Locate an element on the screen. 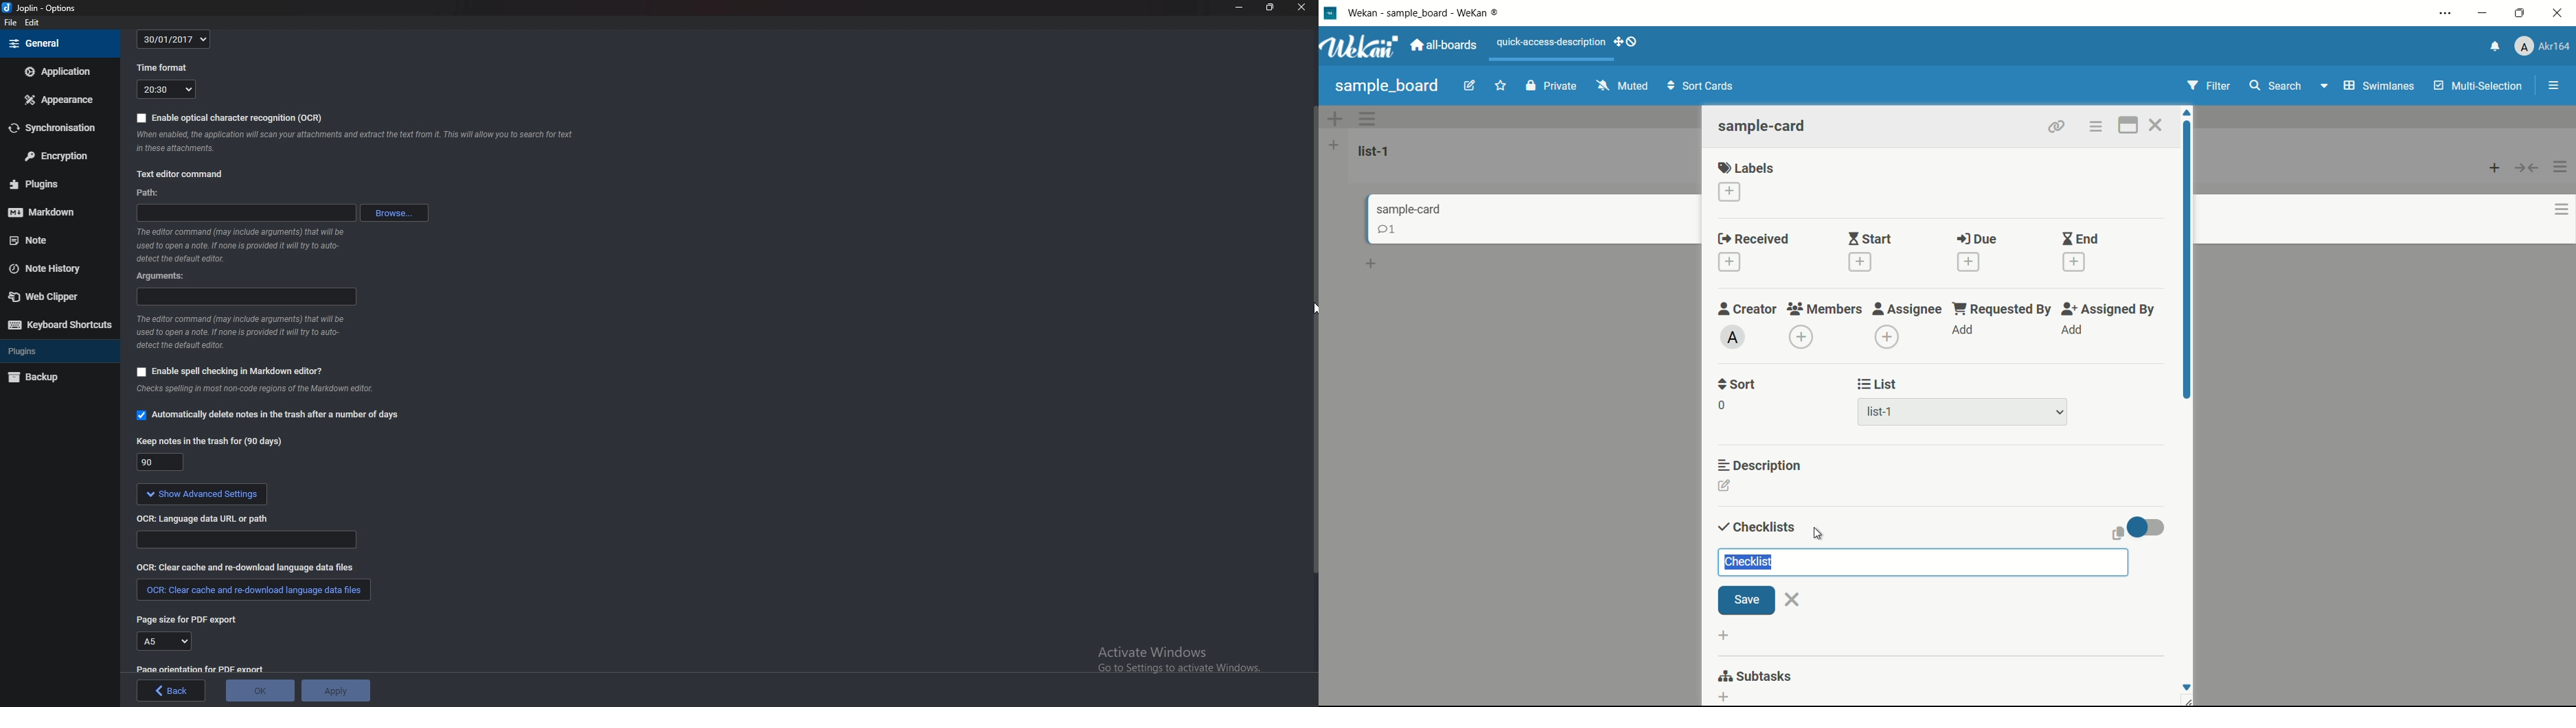 The height and width of the screenshot is (728, 2576). o C R language data url or path is located at coordinates (206, 520).